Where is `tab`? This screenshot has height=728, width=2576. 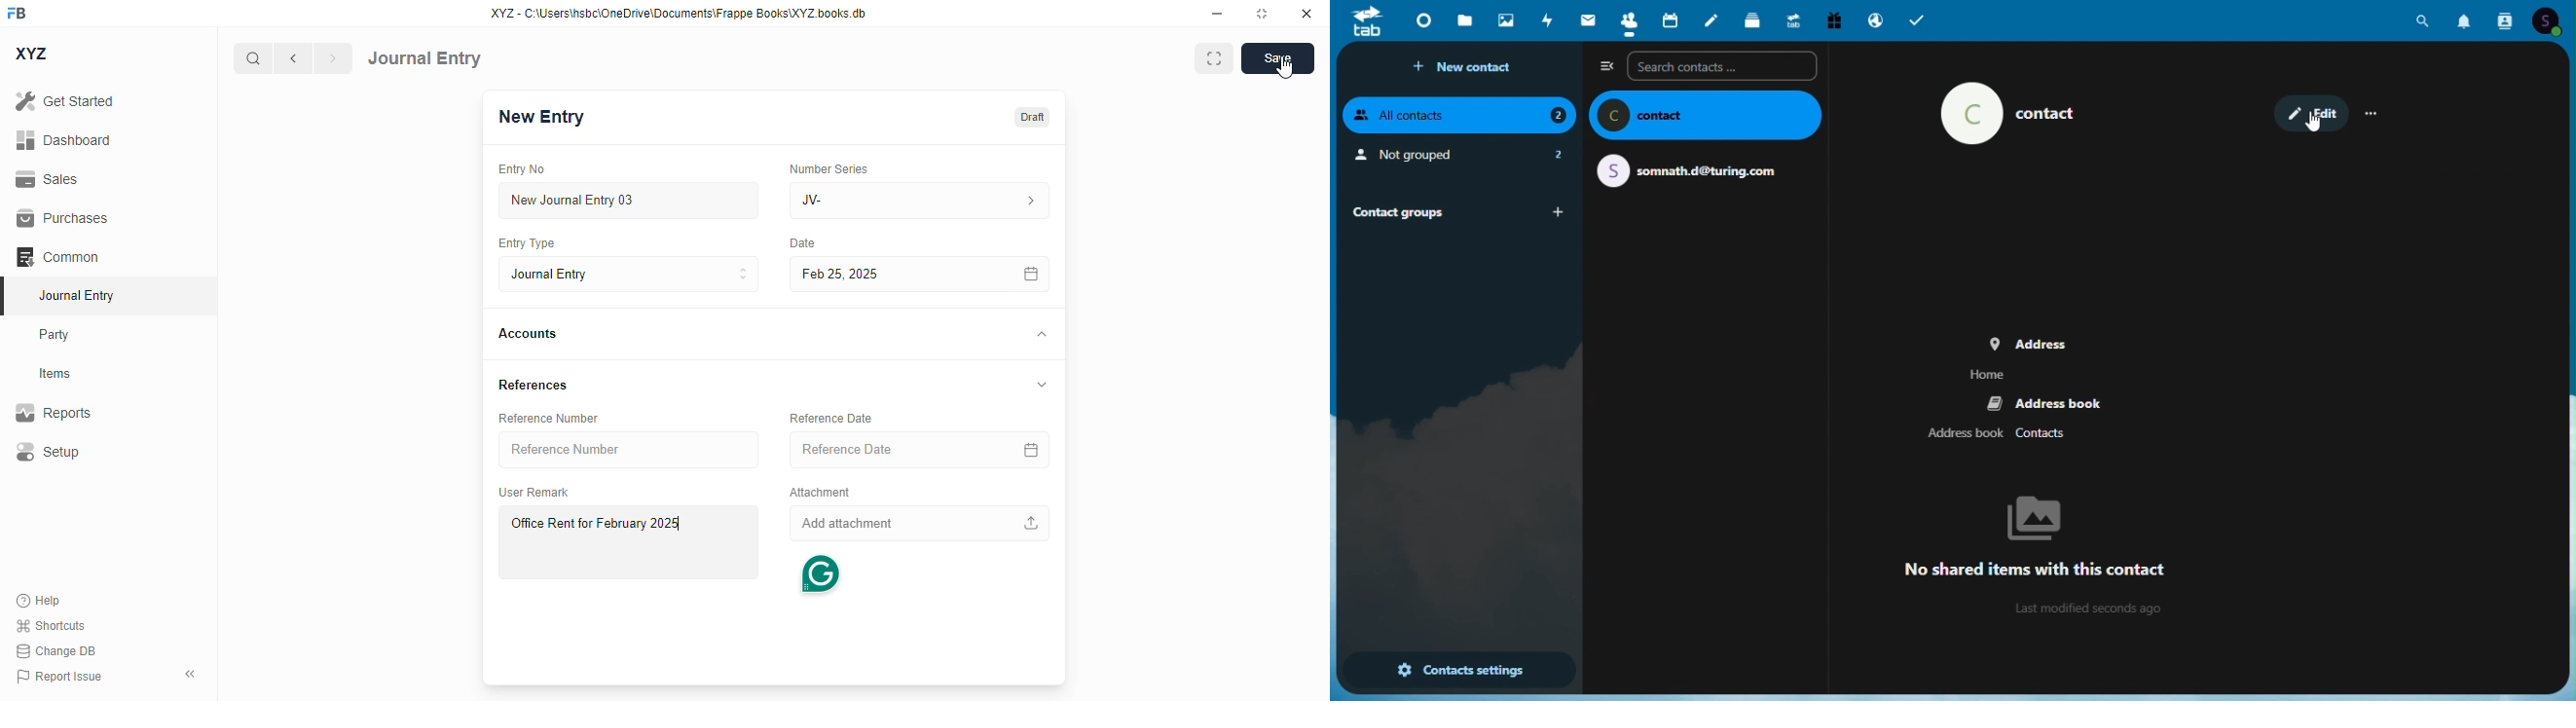 tab is located at coordinates (1365, 23).